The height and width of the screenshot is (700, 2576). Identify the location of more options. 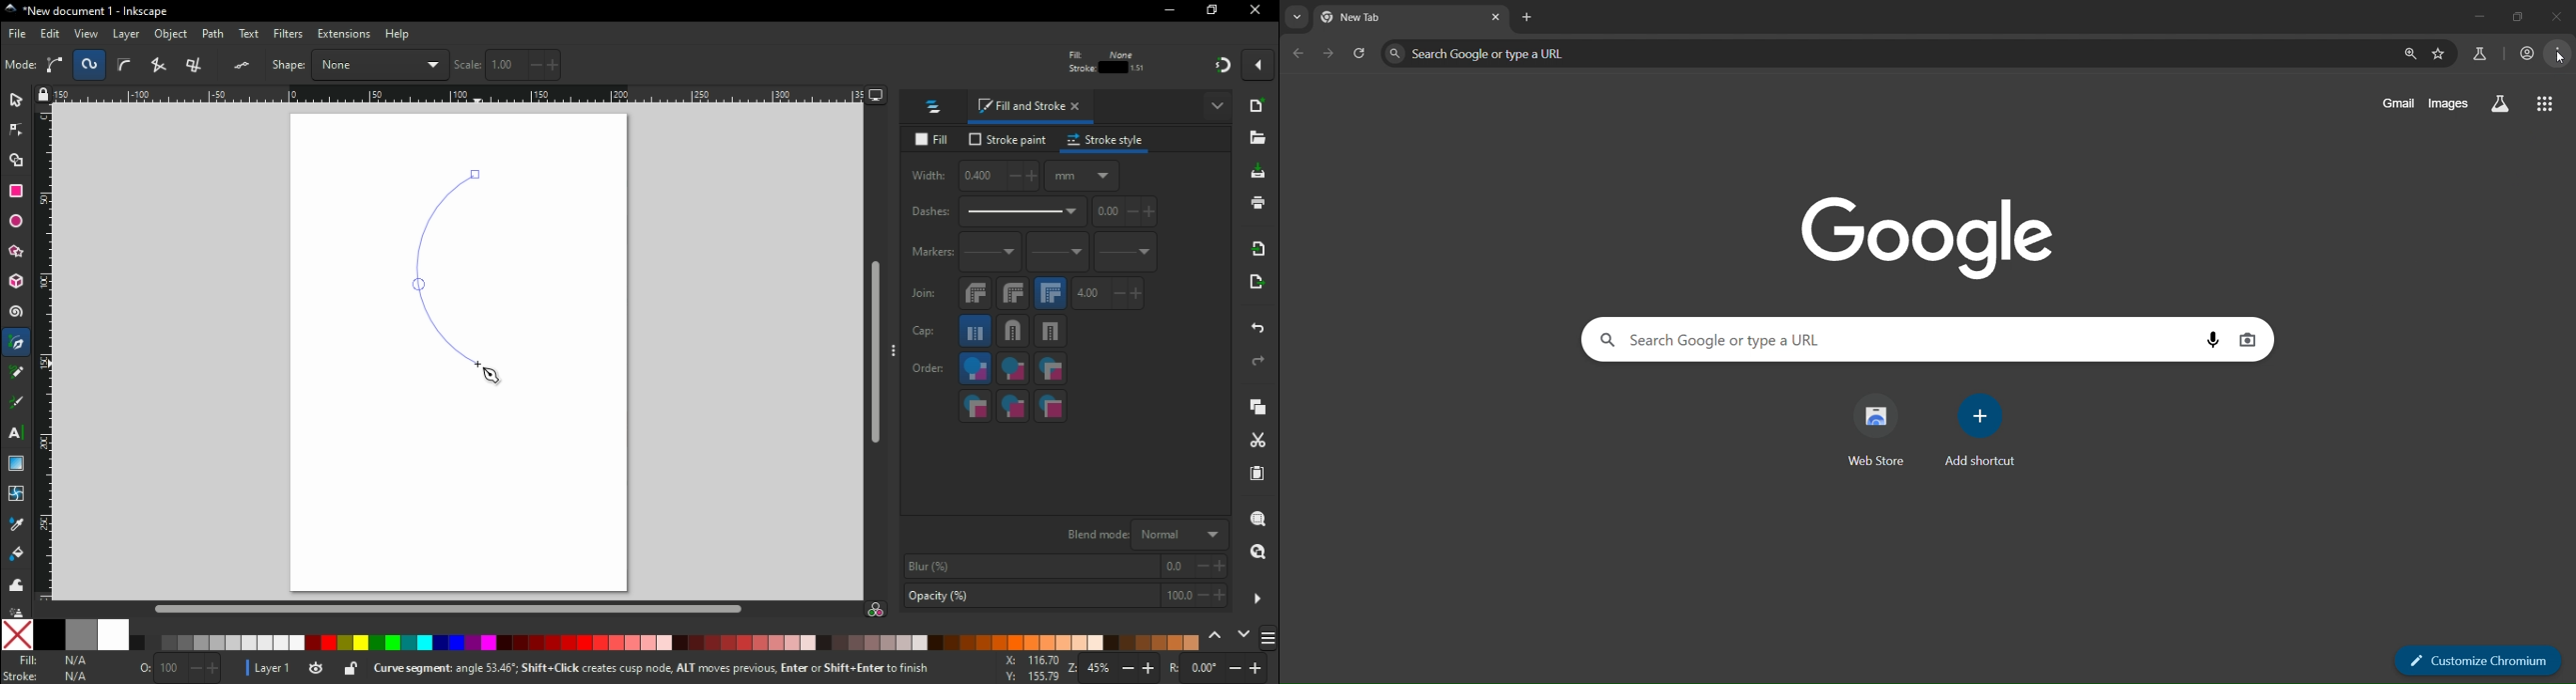
(1259, 598).